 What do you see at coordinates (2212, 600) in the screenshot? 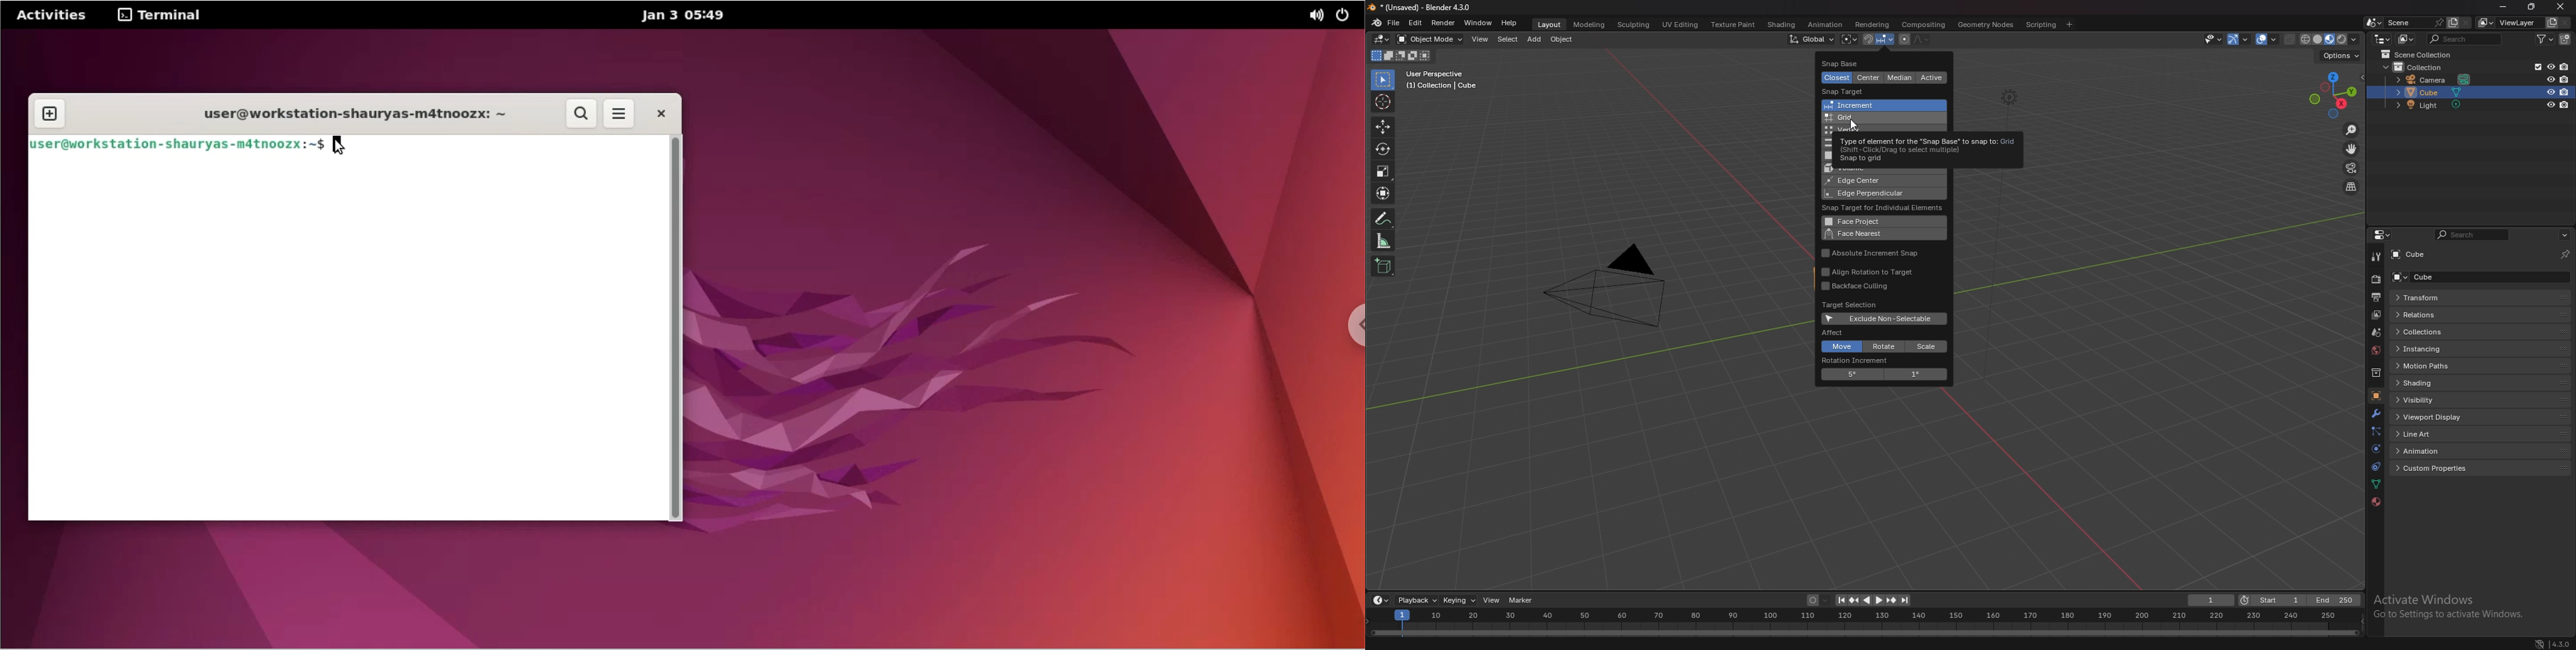
I see `current frame` at bounding box center [2212, 600].